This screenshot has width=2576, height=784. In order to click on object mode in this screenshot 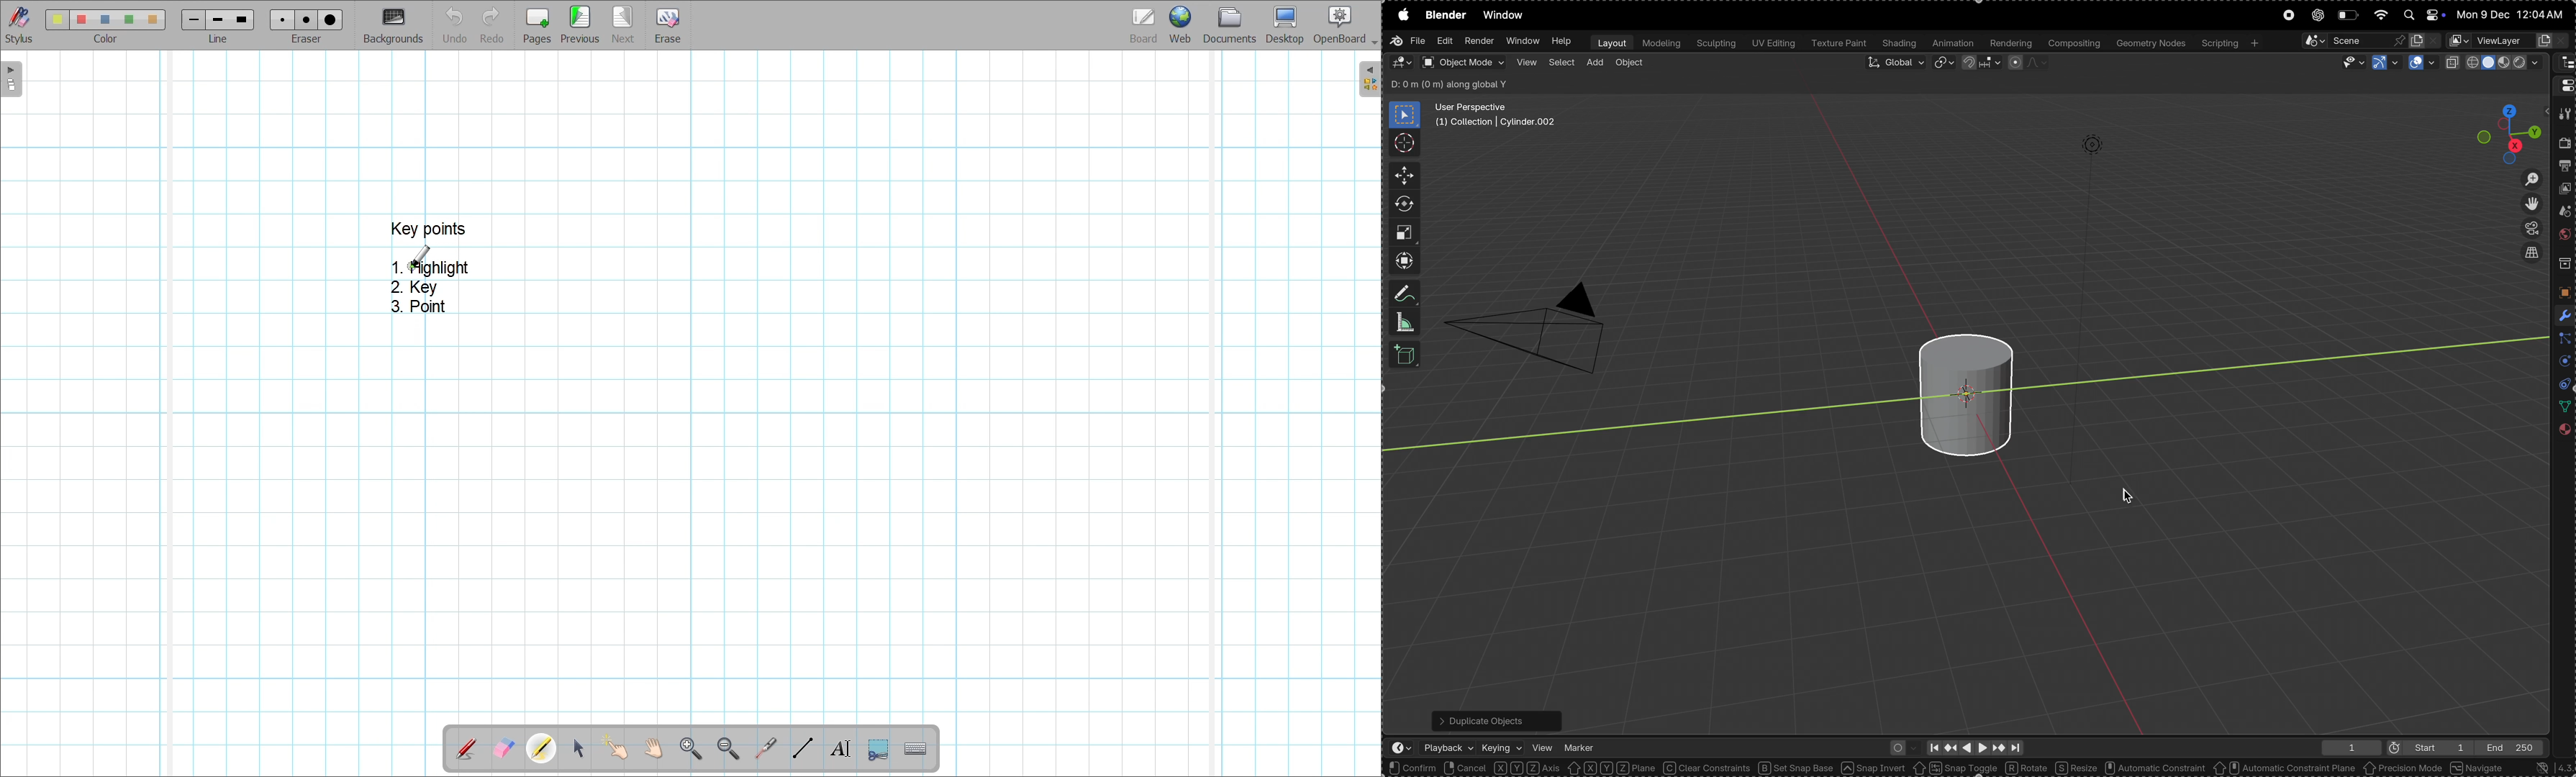, I will do `click(1462, 62)`.